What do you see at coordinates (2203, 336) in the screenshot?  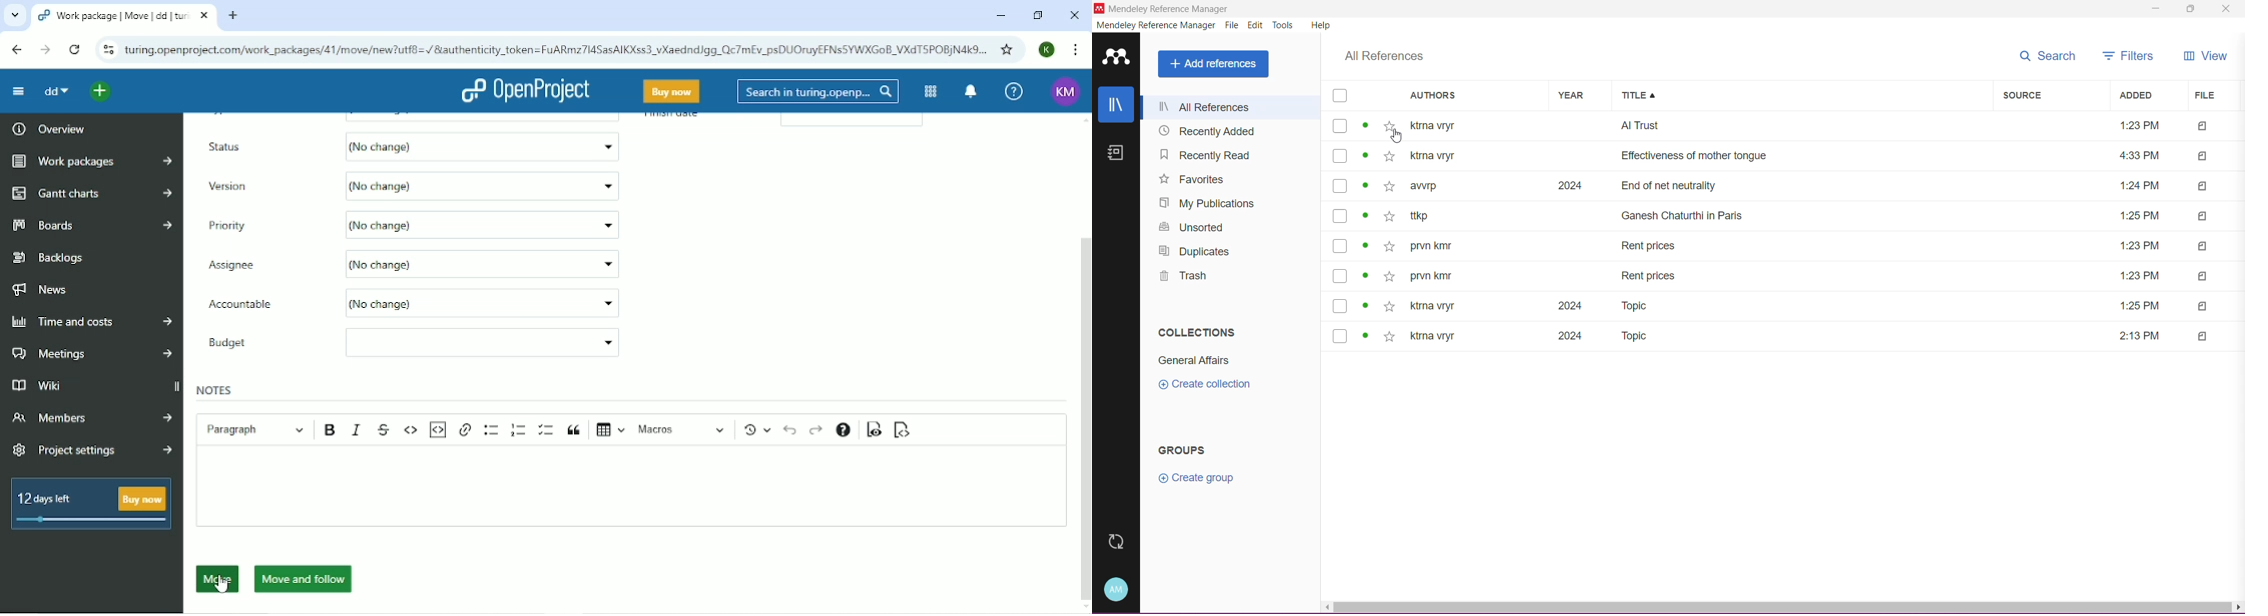 I see `Indicates file type` at bounding box center [2203, 336].